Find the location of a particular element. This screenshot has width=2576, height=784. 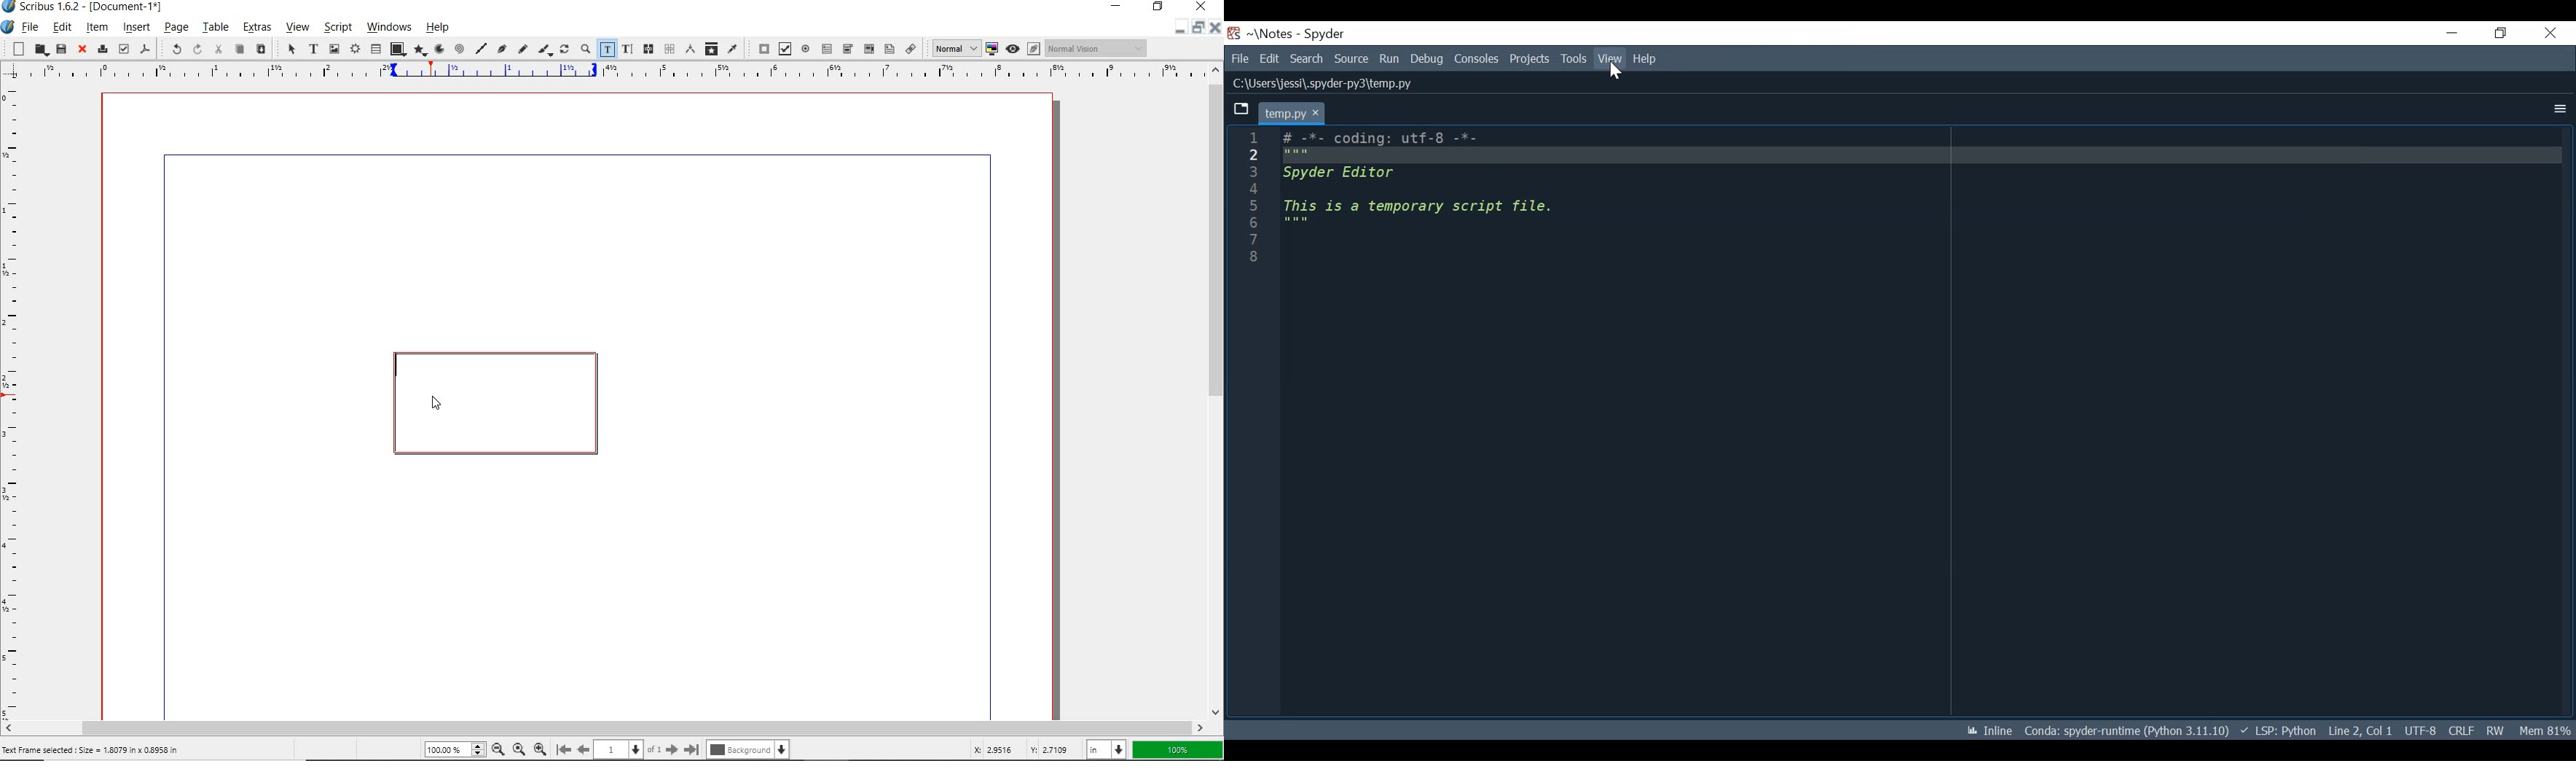

Curso is located at coordinates (2420, 731).